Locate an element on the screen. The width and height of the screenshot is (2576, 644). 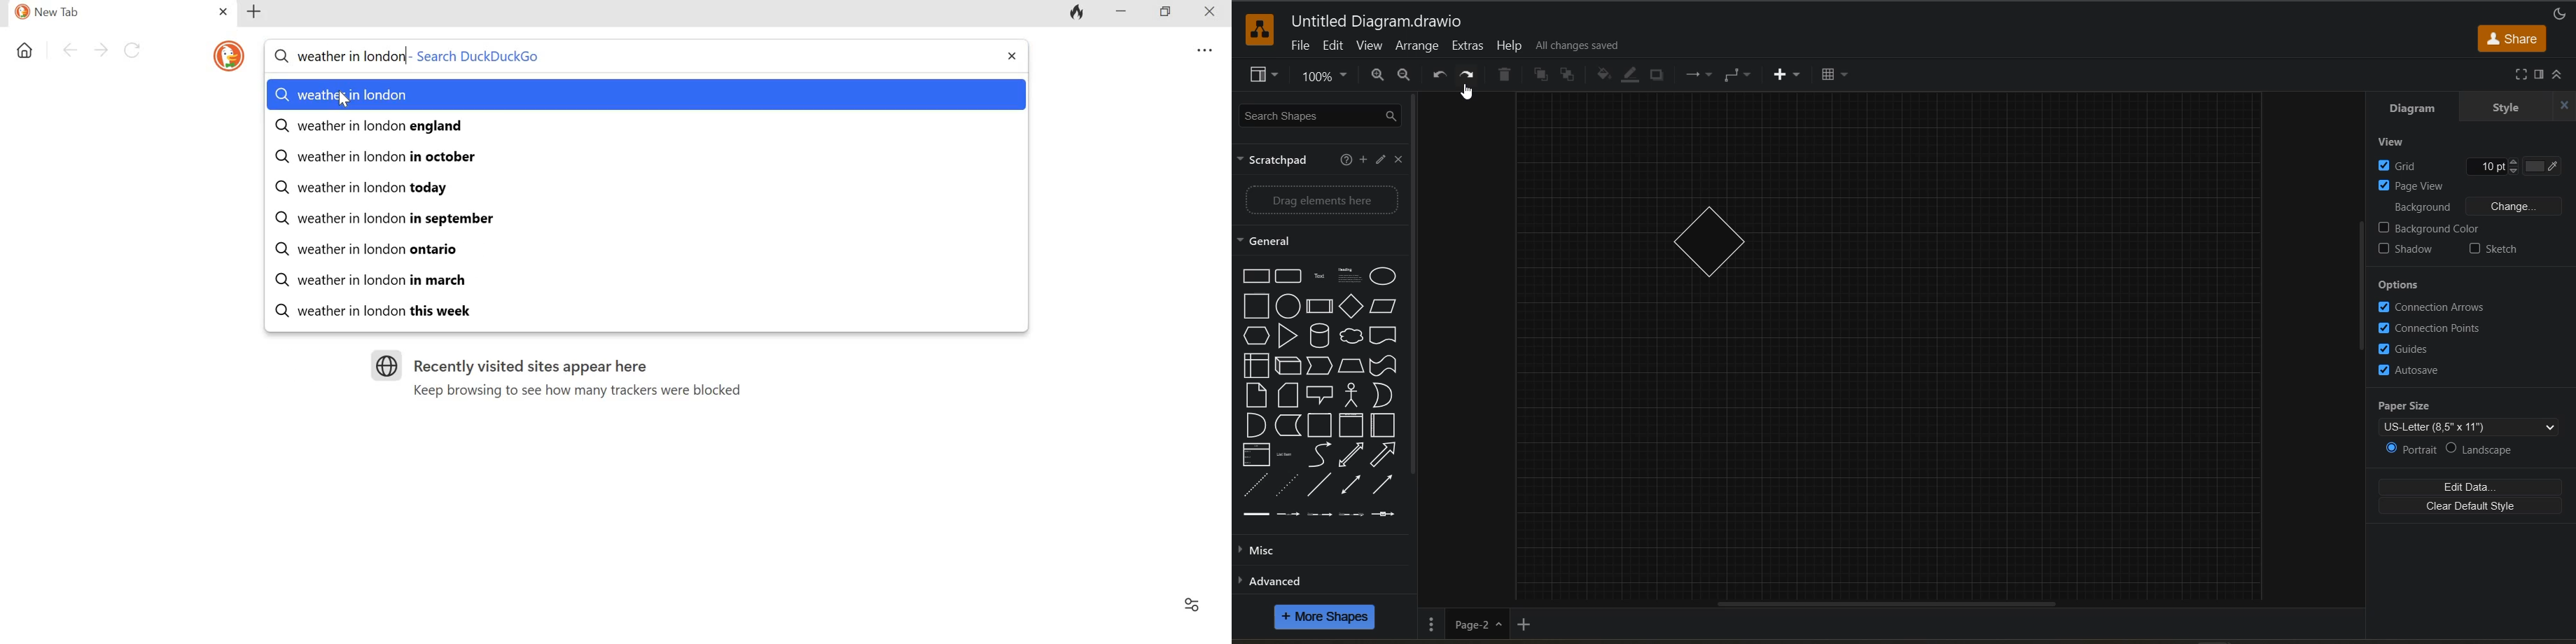
view is located at coordinates (1267, 76).